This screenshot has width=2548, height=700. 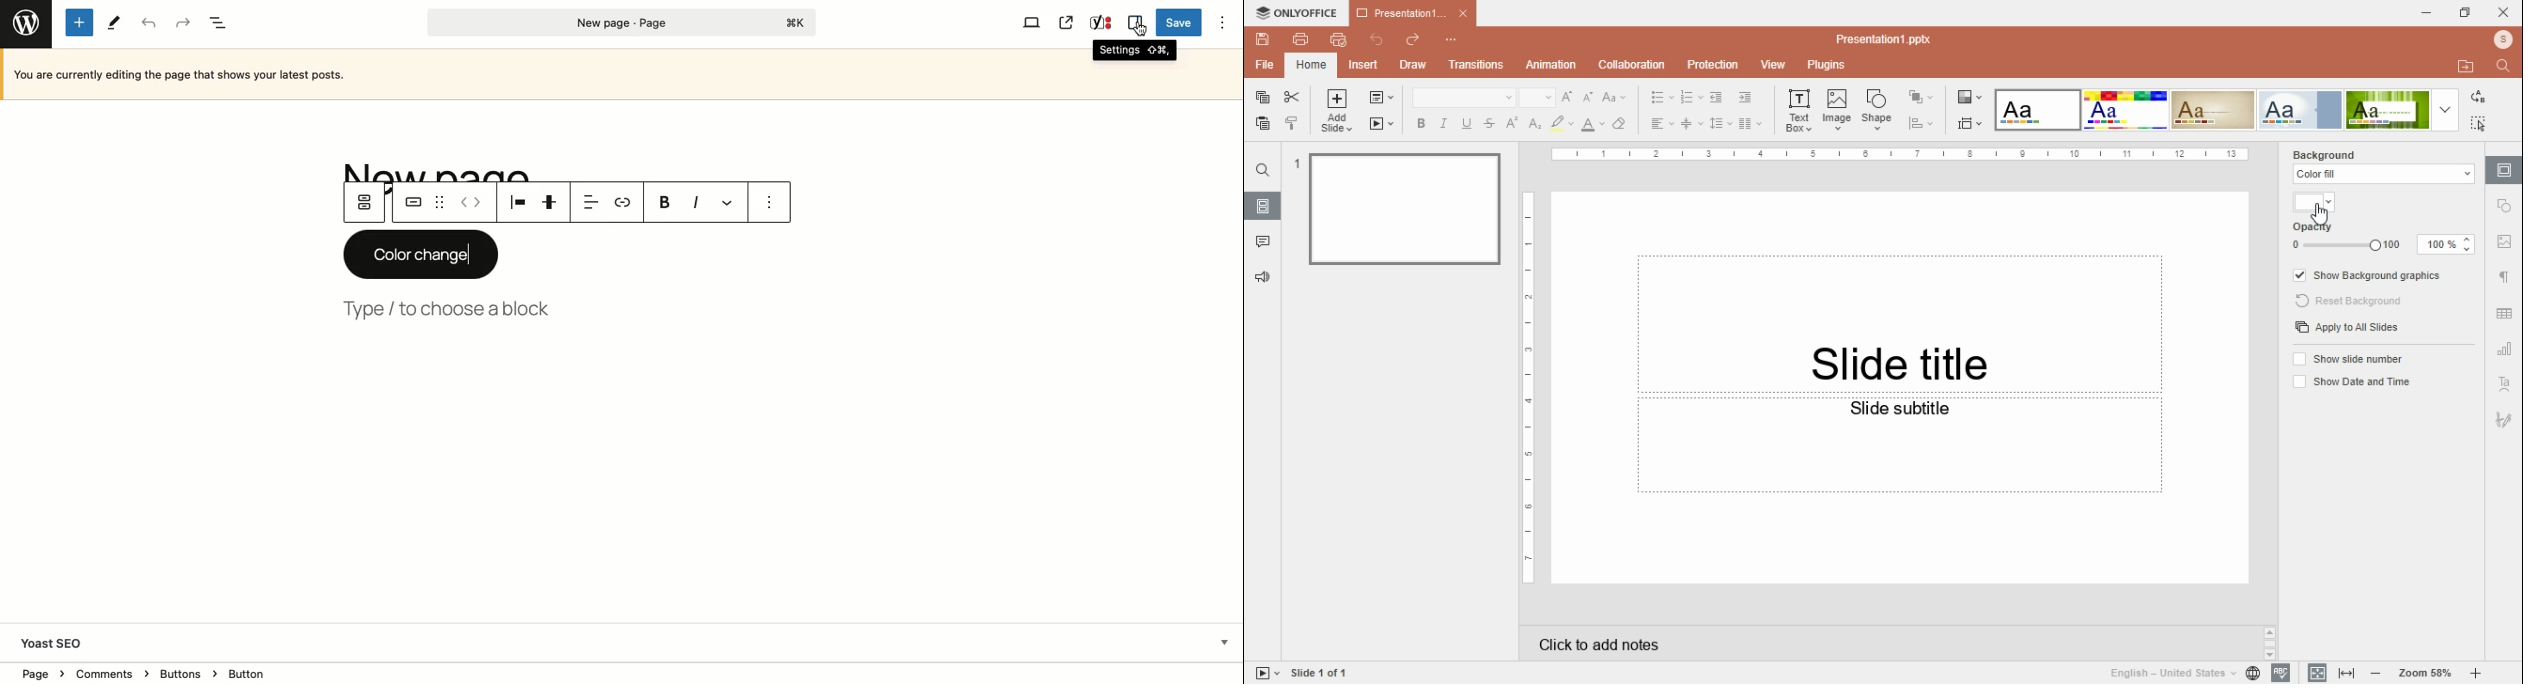 I want to click on Location, so click(x=624, y=672).